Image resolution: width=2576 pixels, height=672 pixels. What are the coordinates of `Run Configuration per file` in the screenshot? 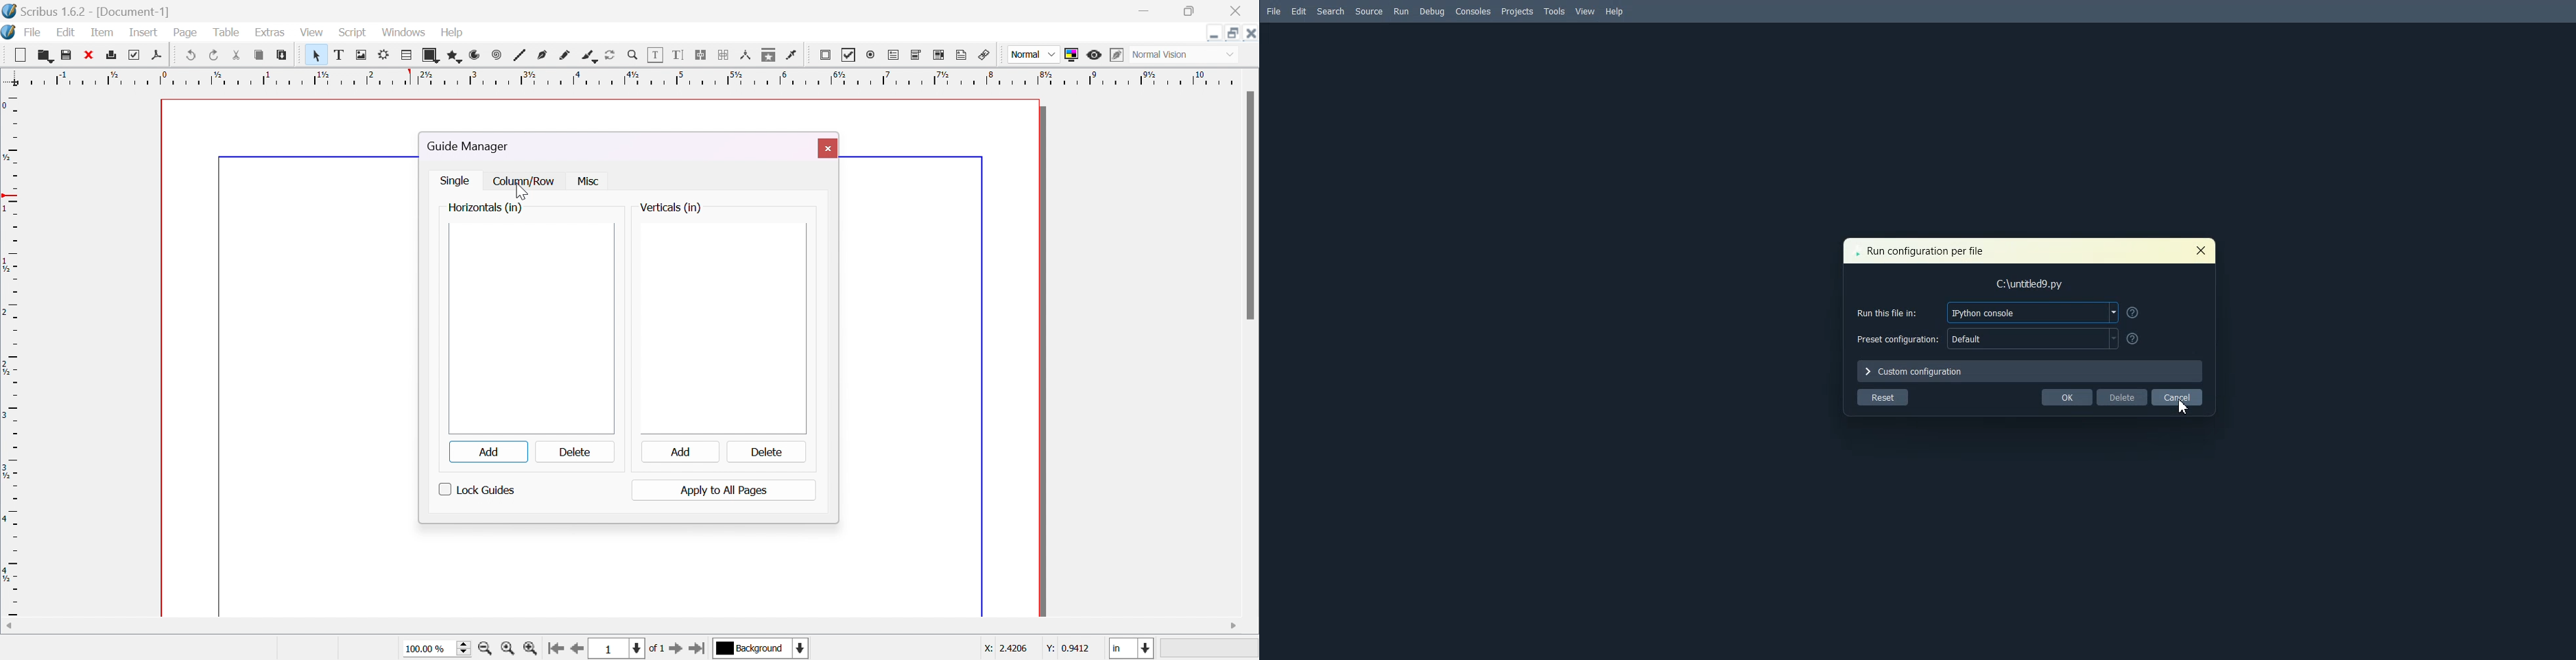 It's located at (1920, 252).